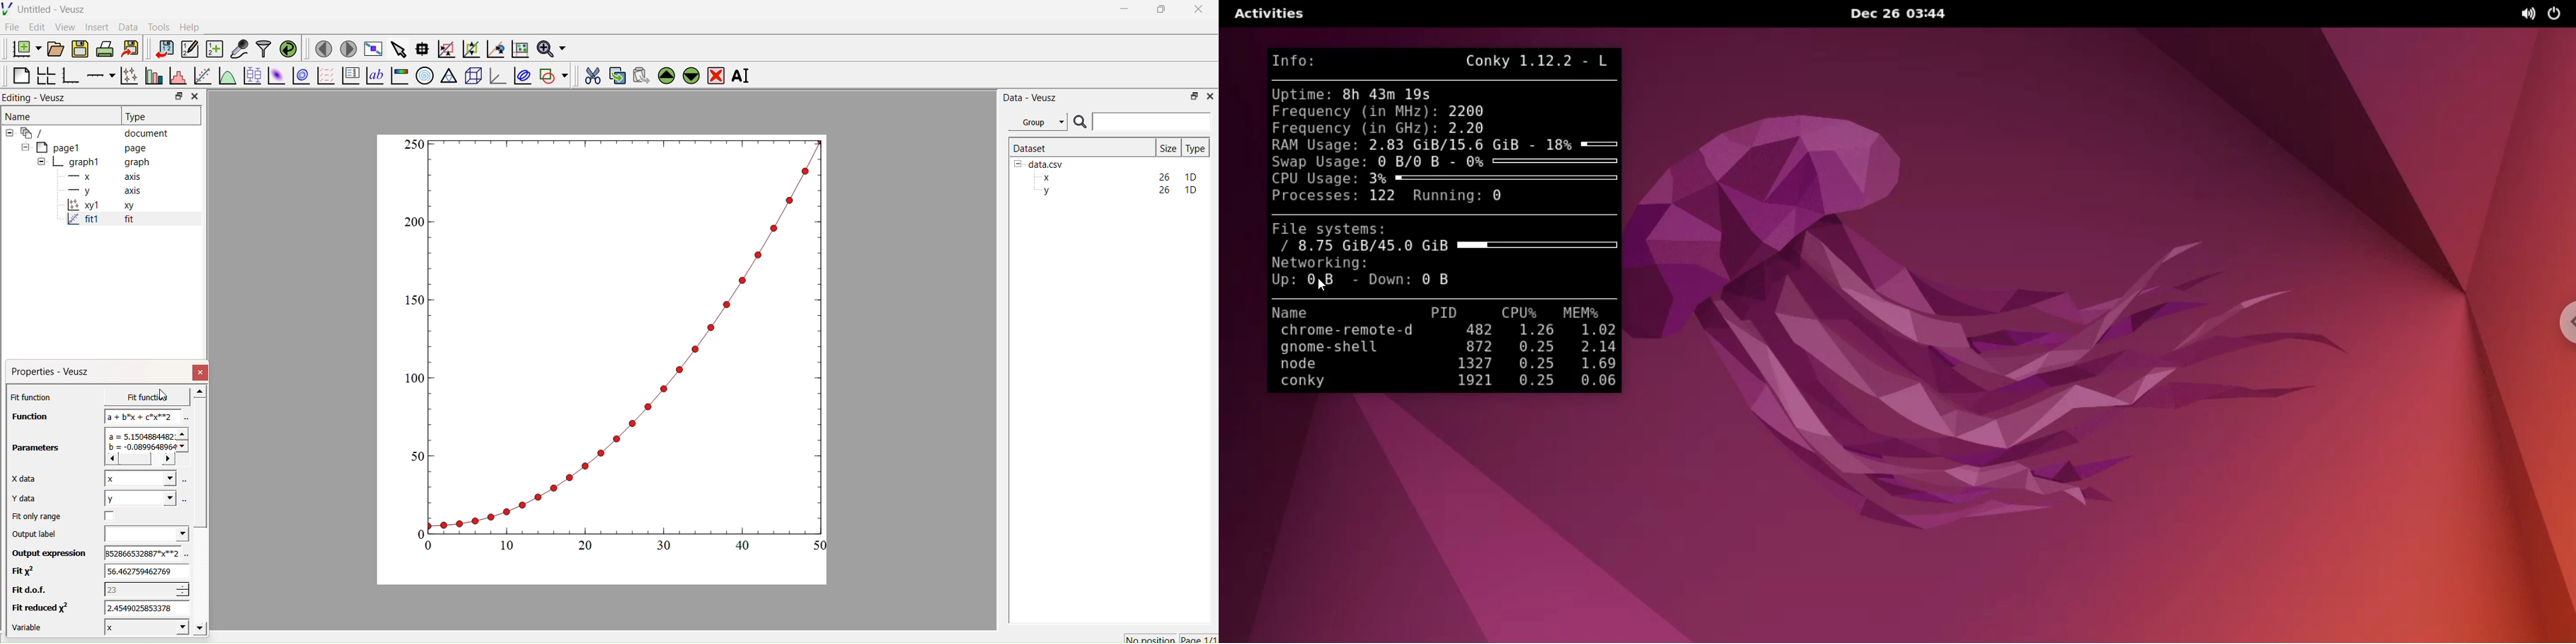 The width and height of the screenshot is (2576, 644). I want to click on Close, so click(201, 372).